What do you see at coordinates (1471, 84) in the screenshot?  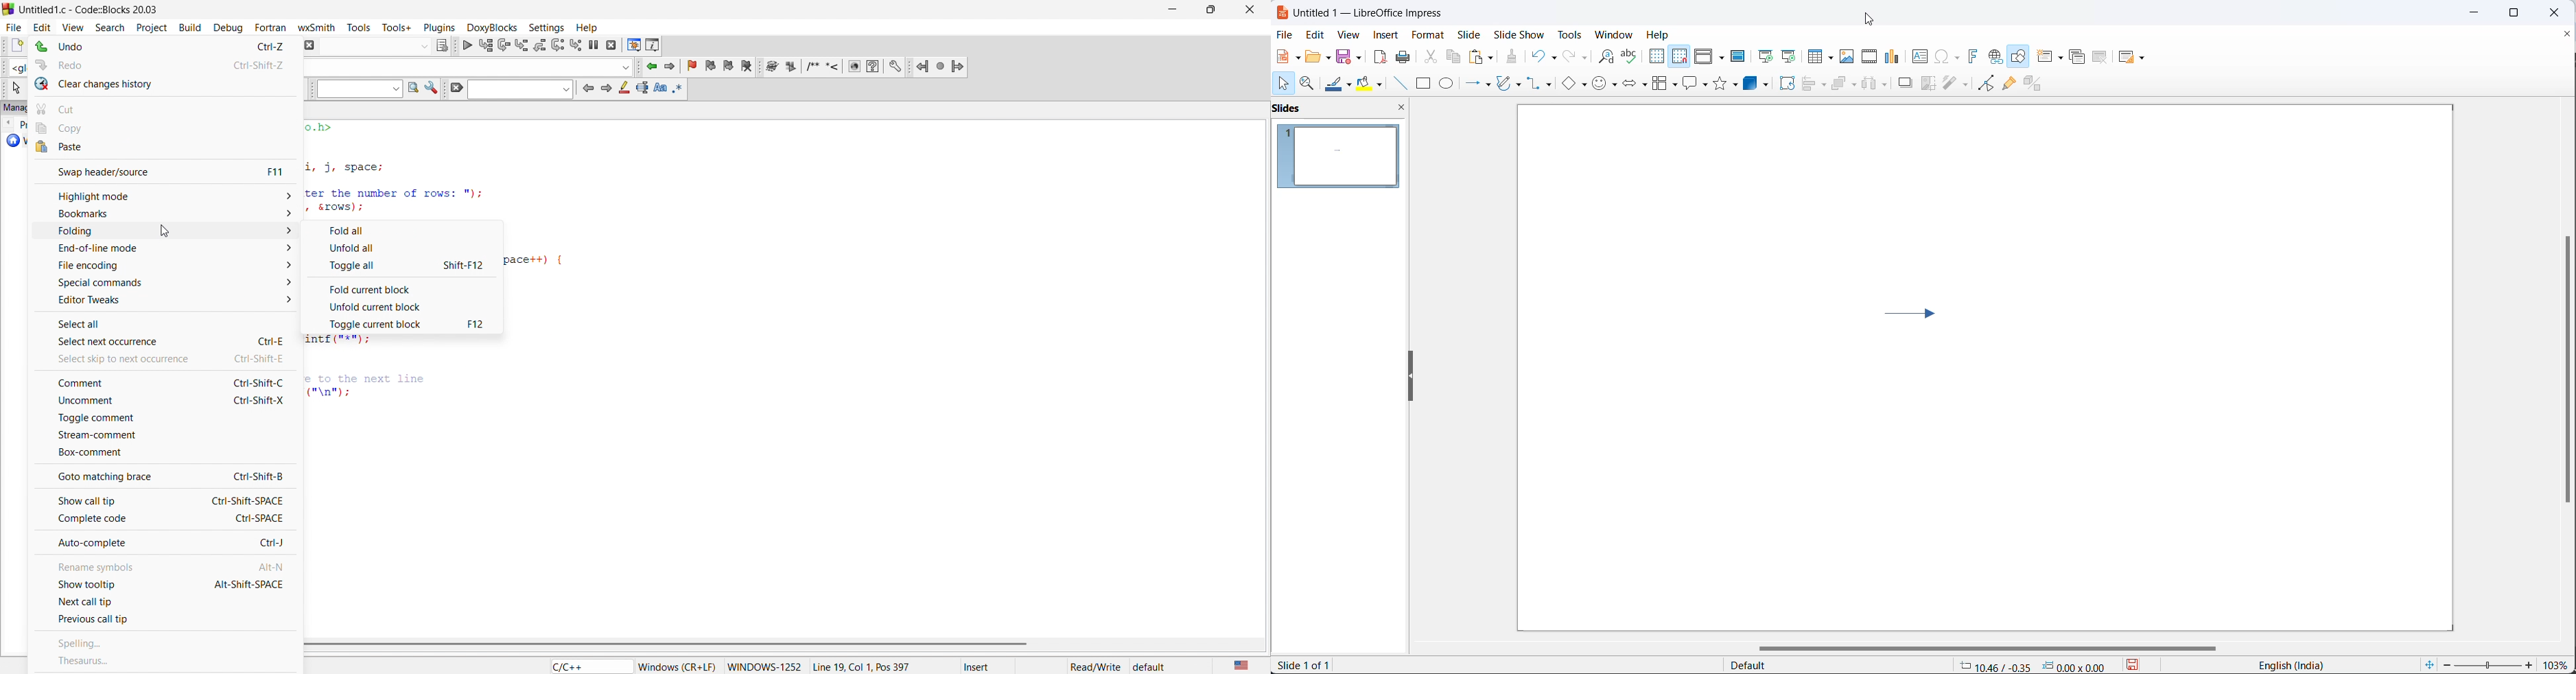 I see `line and arrow` at bounding box center [1471, 84].